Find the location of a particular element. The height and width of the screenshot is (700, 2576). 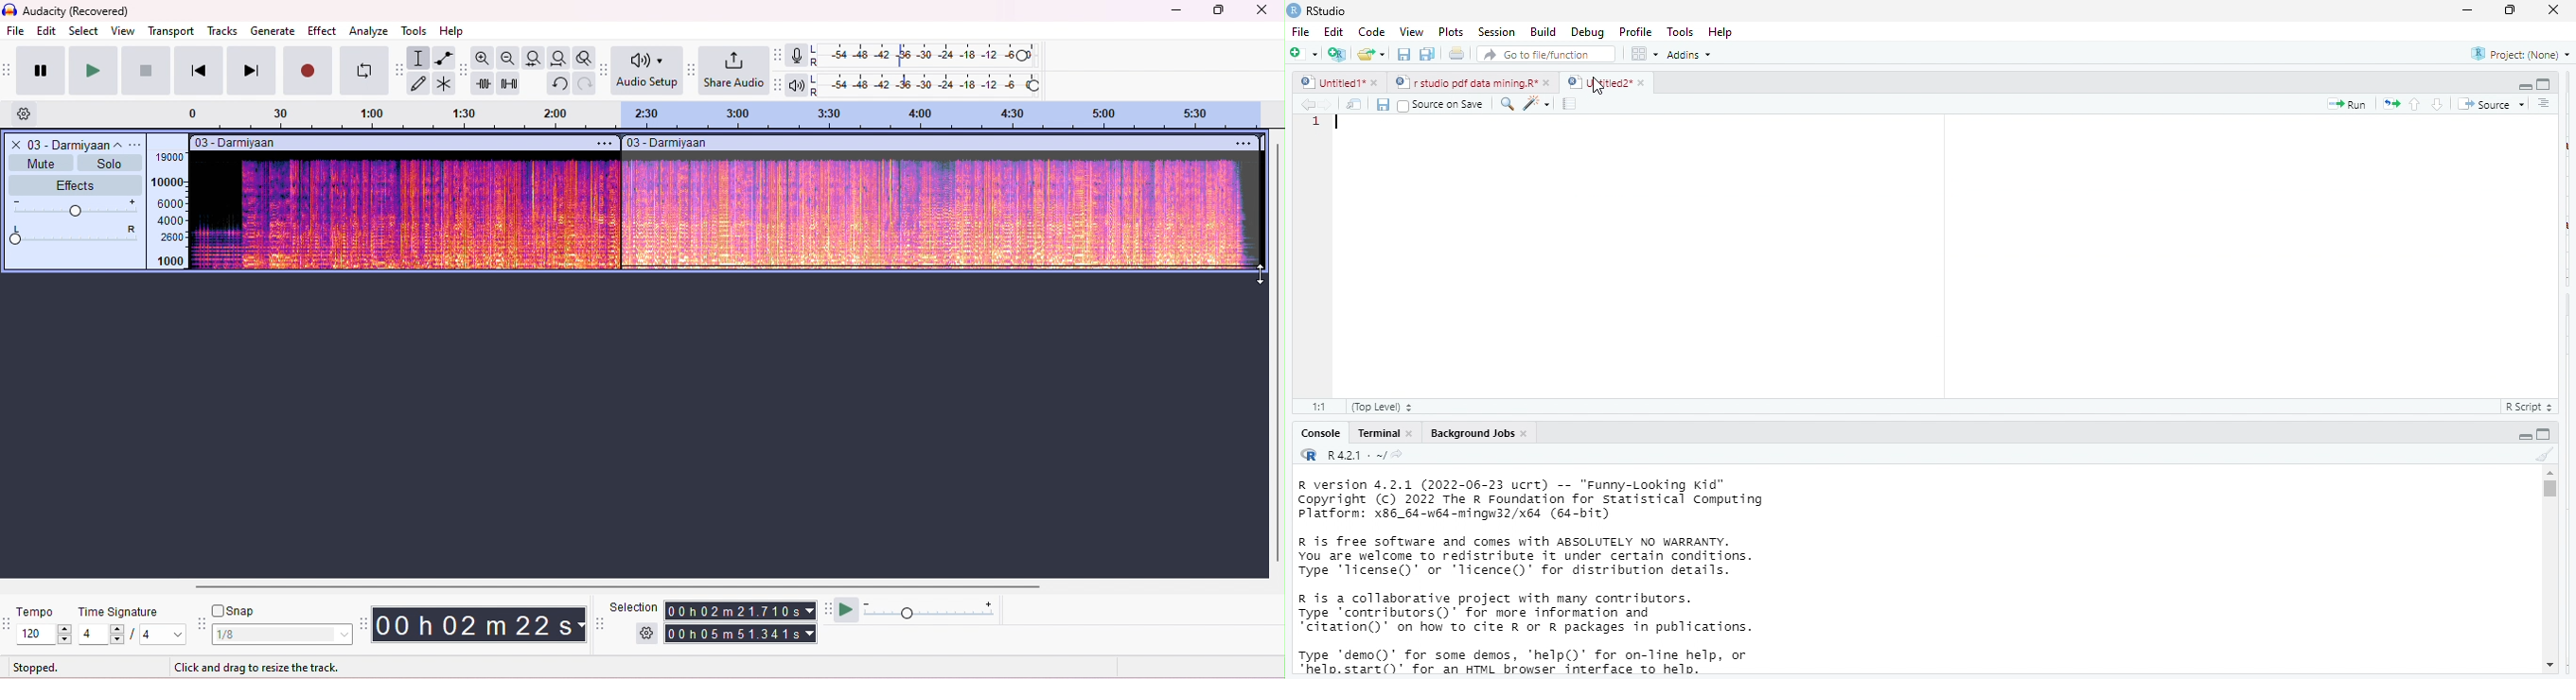

close is located at coordinates (1548, 83).